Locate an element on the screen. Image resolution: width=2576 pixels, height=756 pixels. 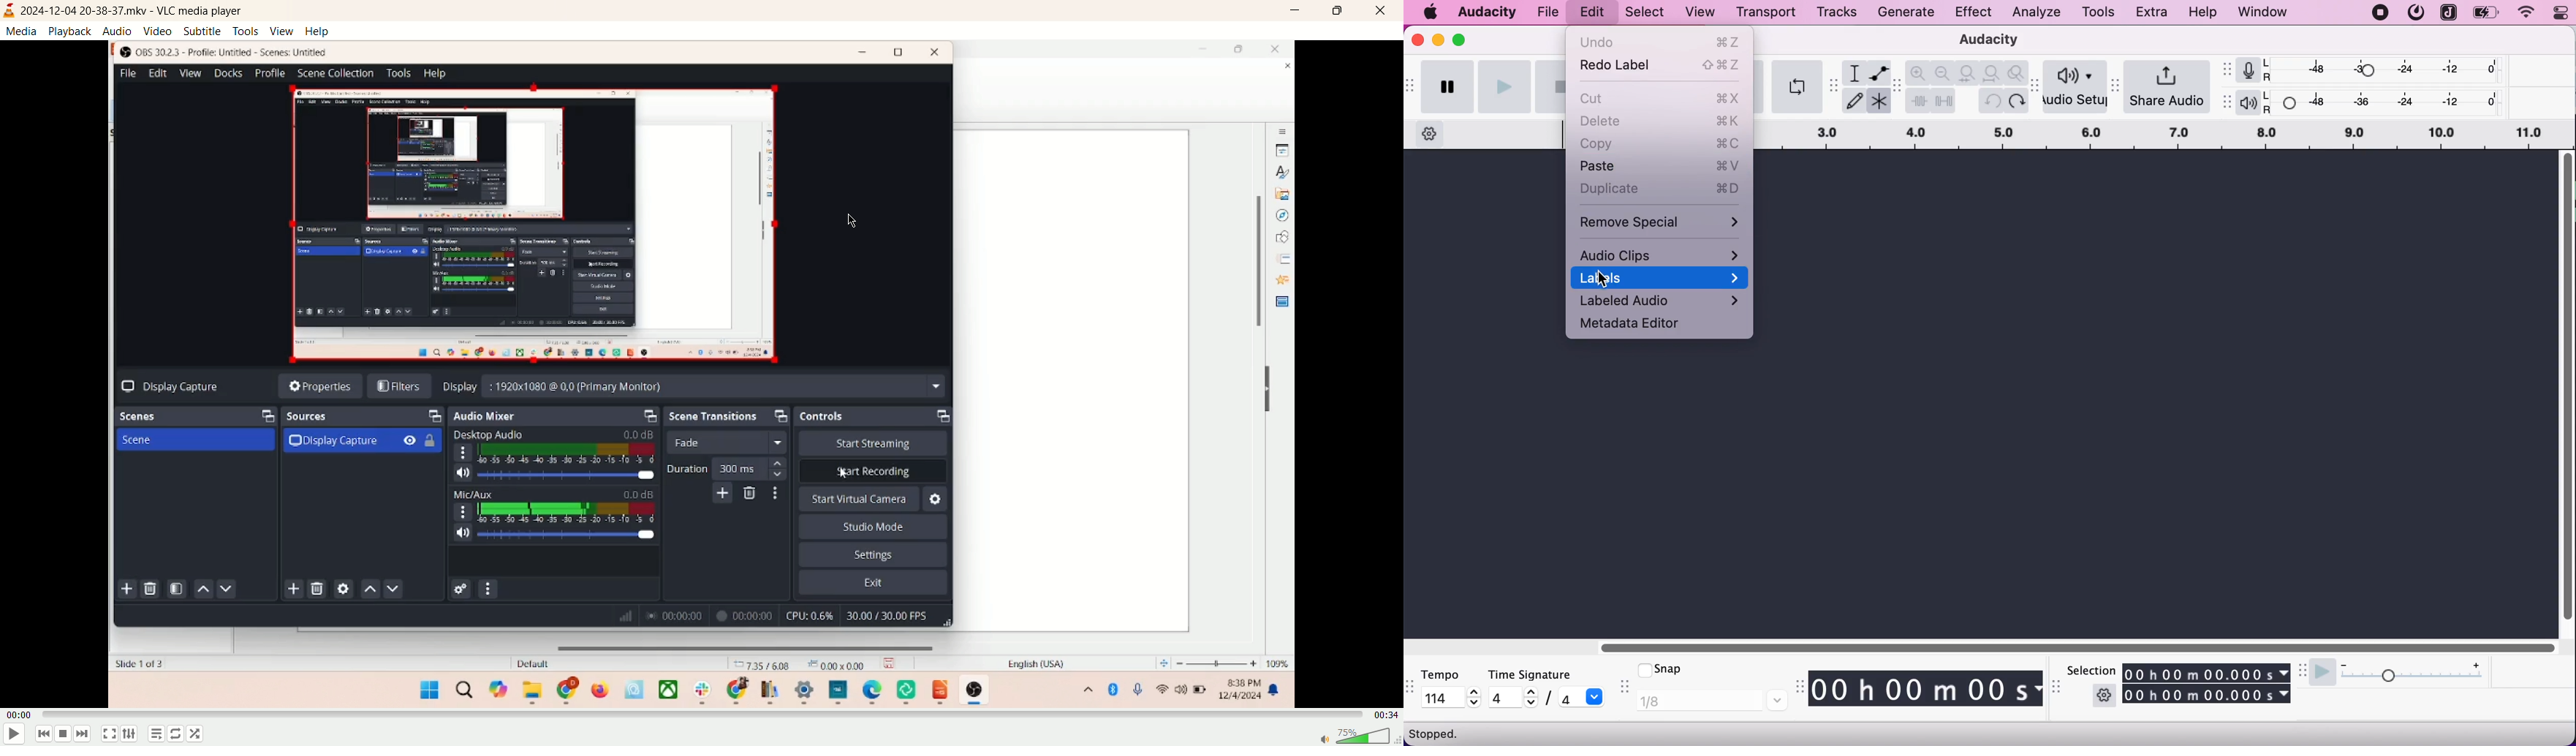
audacity play at speed toolbar is located at coordinates (2304, 671).